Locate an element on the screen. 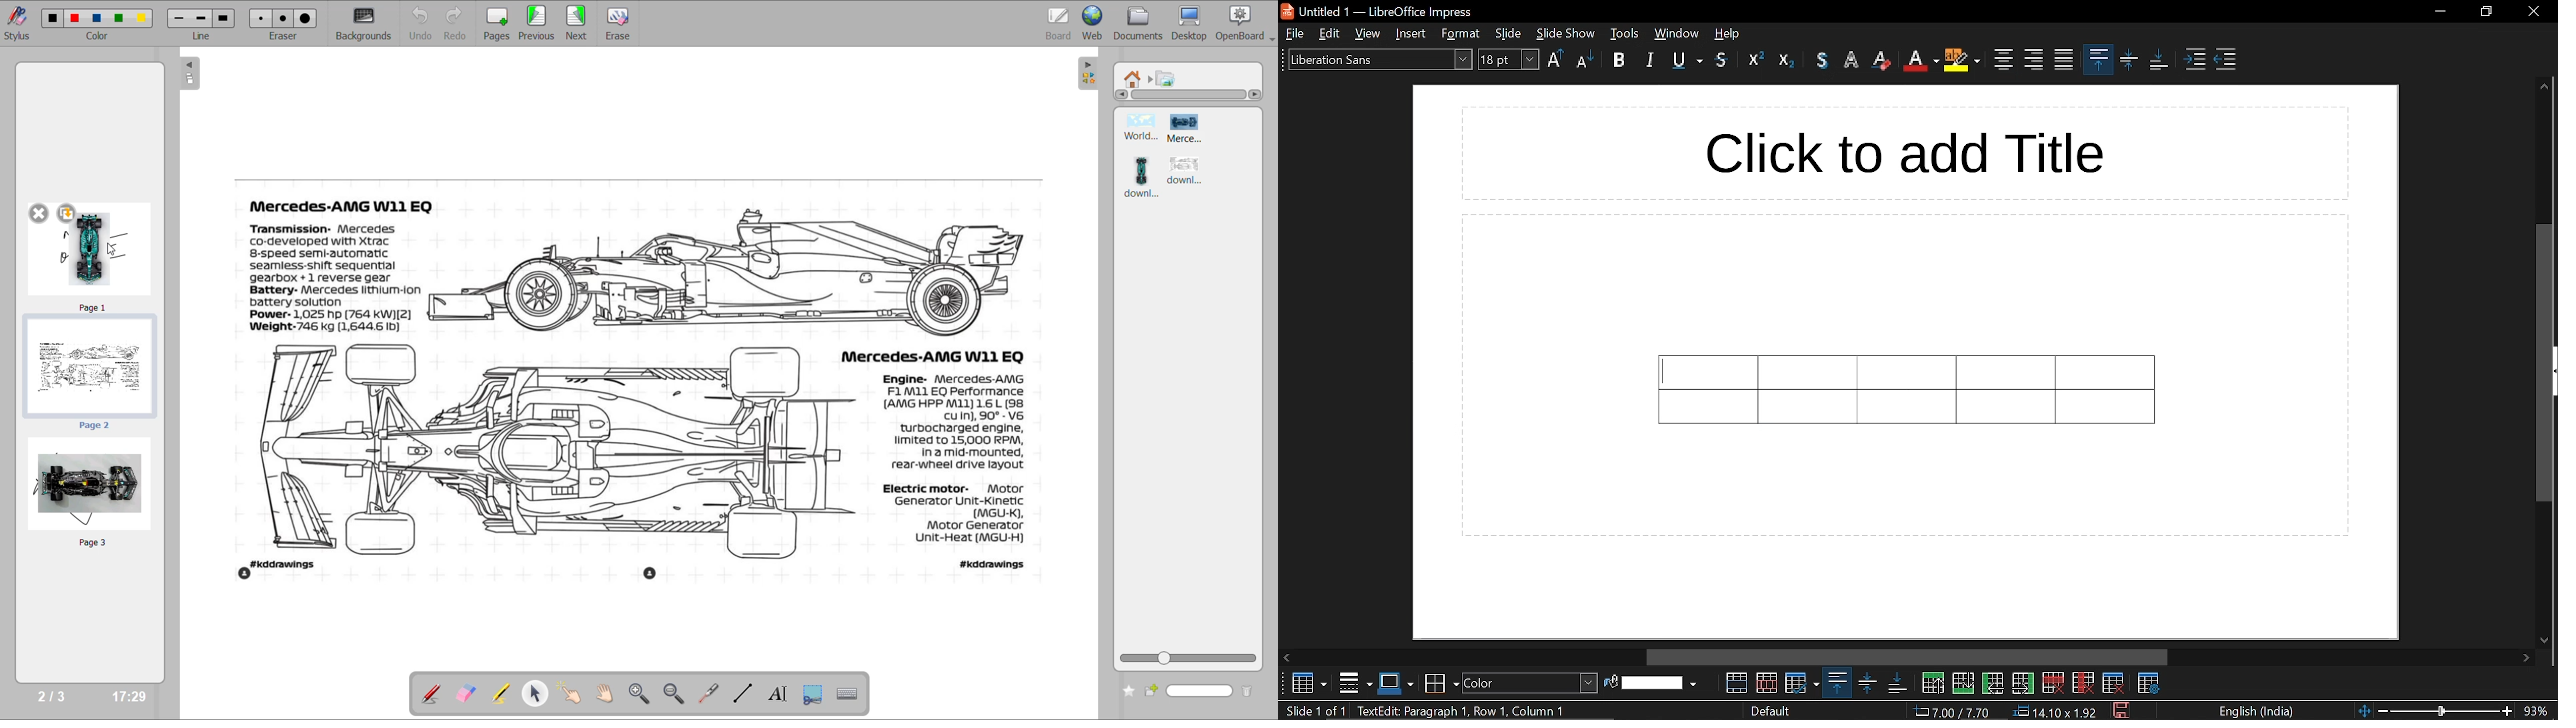 This screenshot has height=728, width=2576. highlight is located at coordinates (1963, 60).